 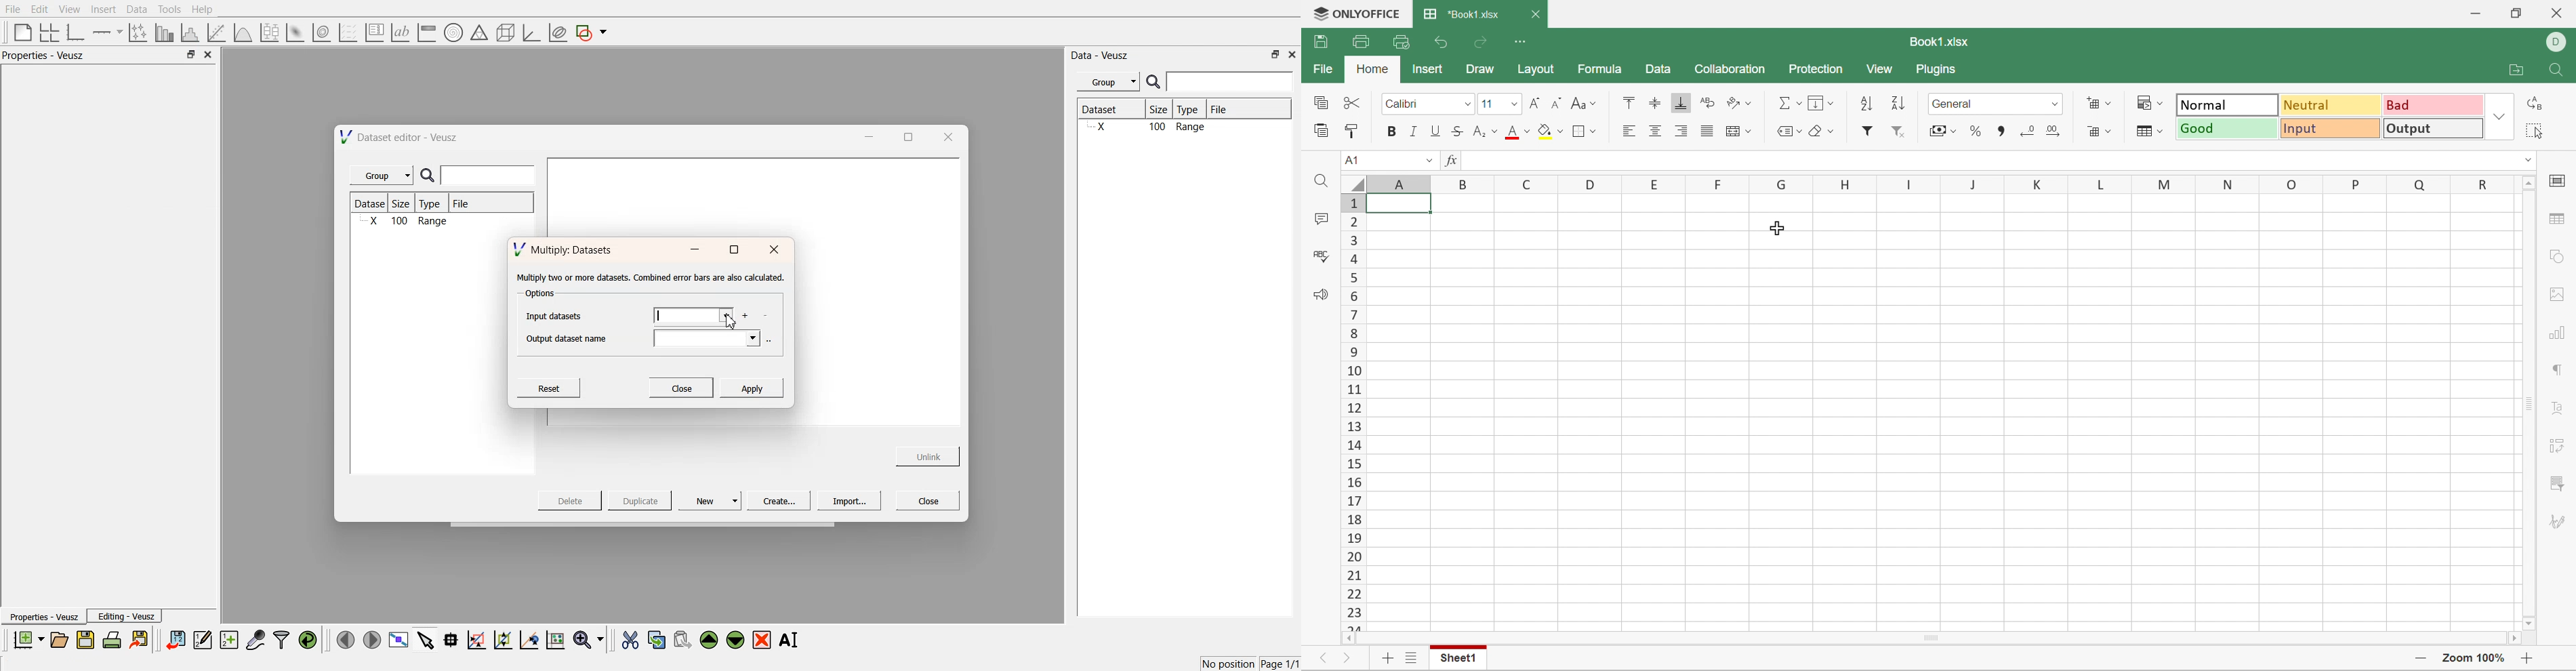 What do you see at coordinates (1866, 132) in the screenshot?
I see `filter` at bounding box center [1866, 132].